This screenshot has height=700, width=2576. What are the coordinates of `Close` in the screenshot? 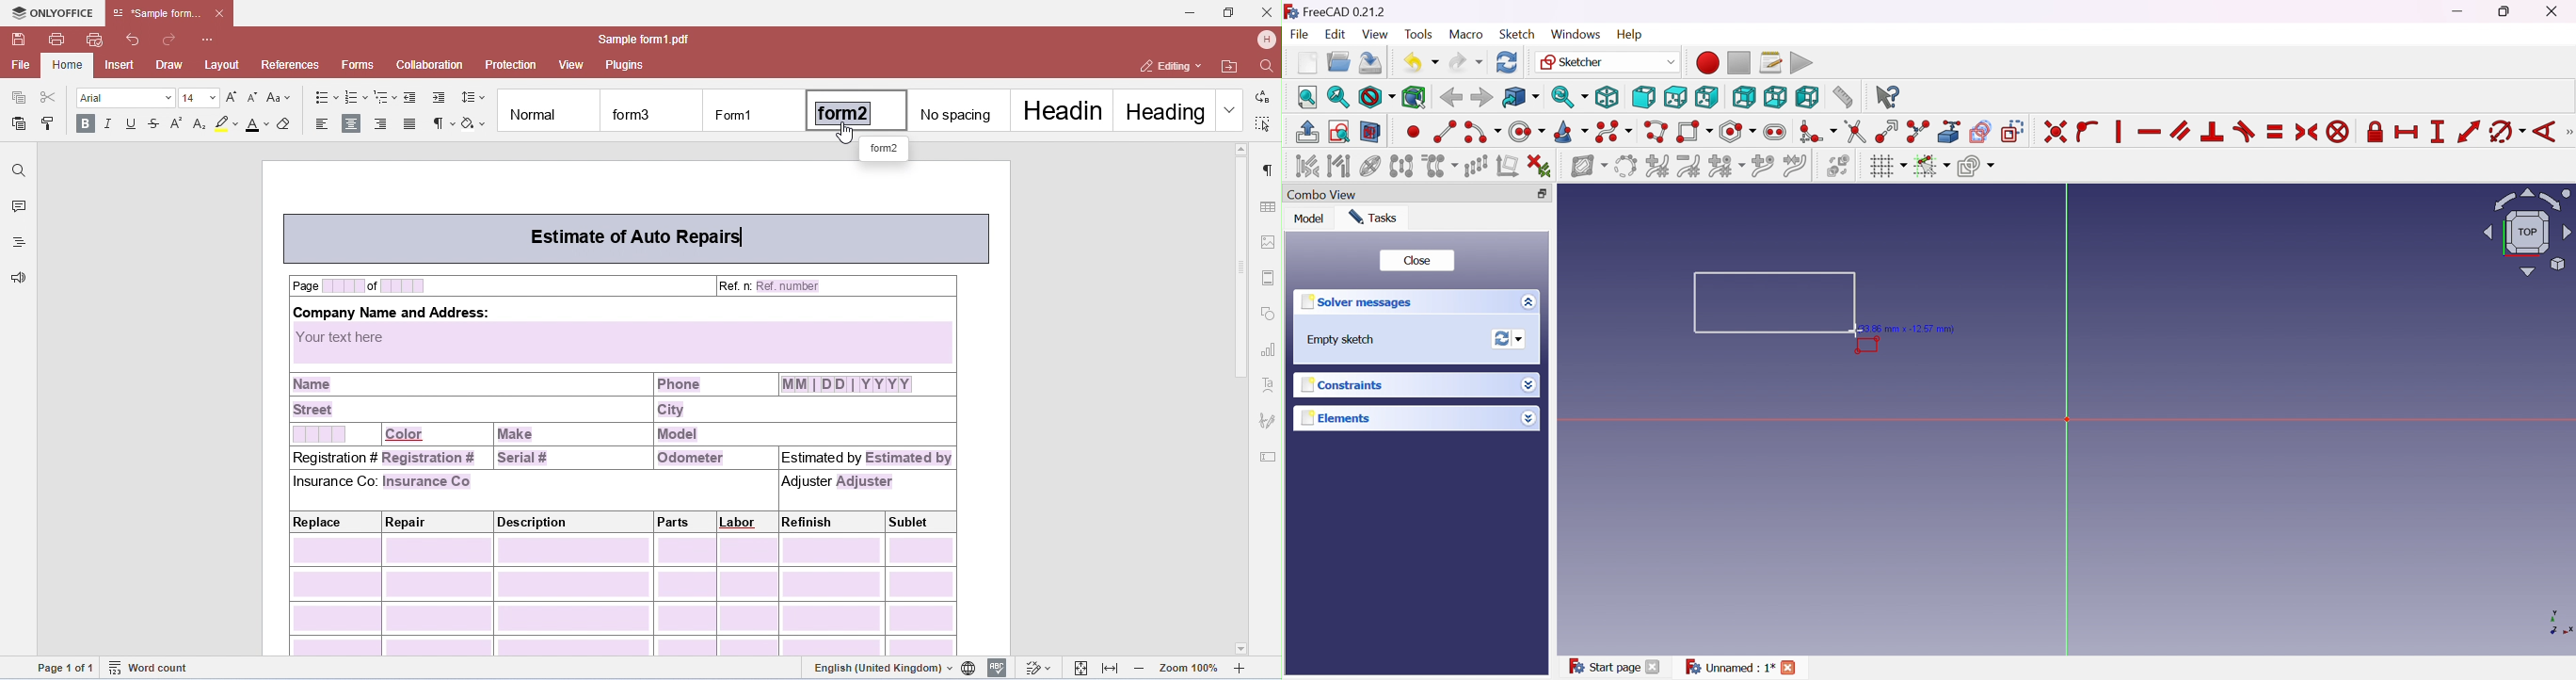 It's located at (2555, 12).